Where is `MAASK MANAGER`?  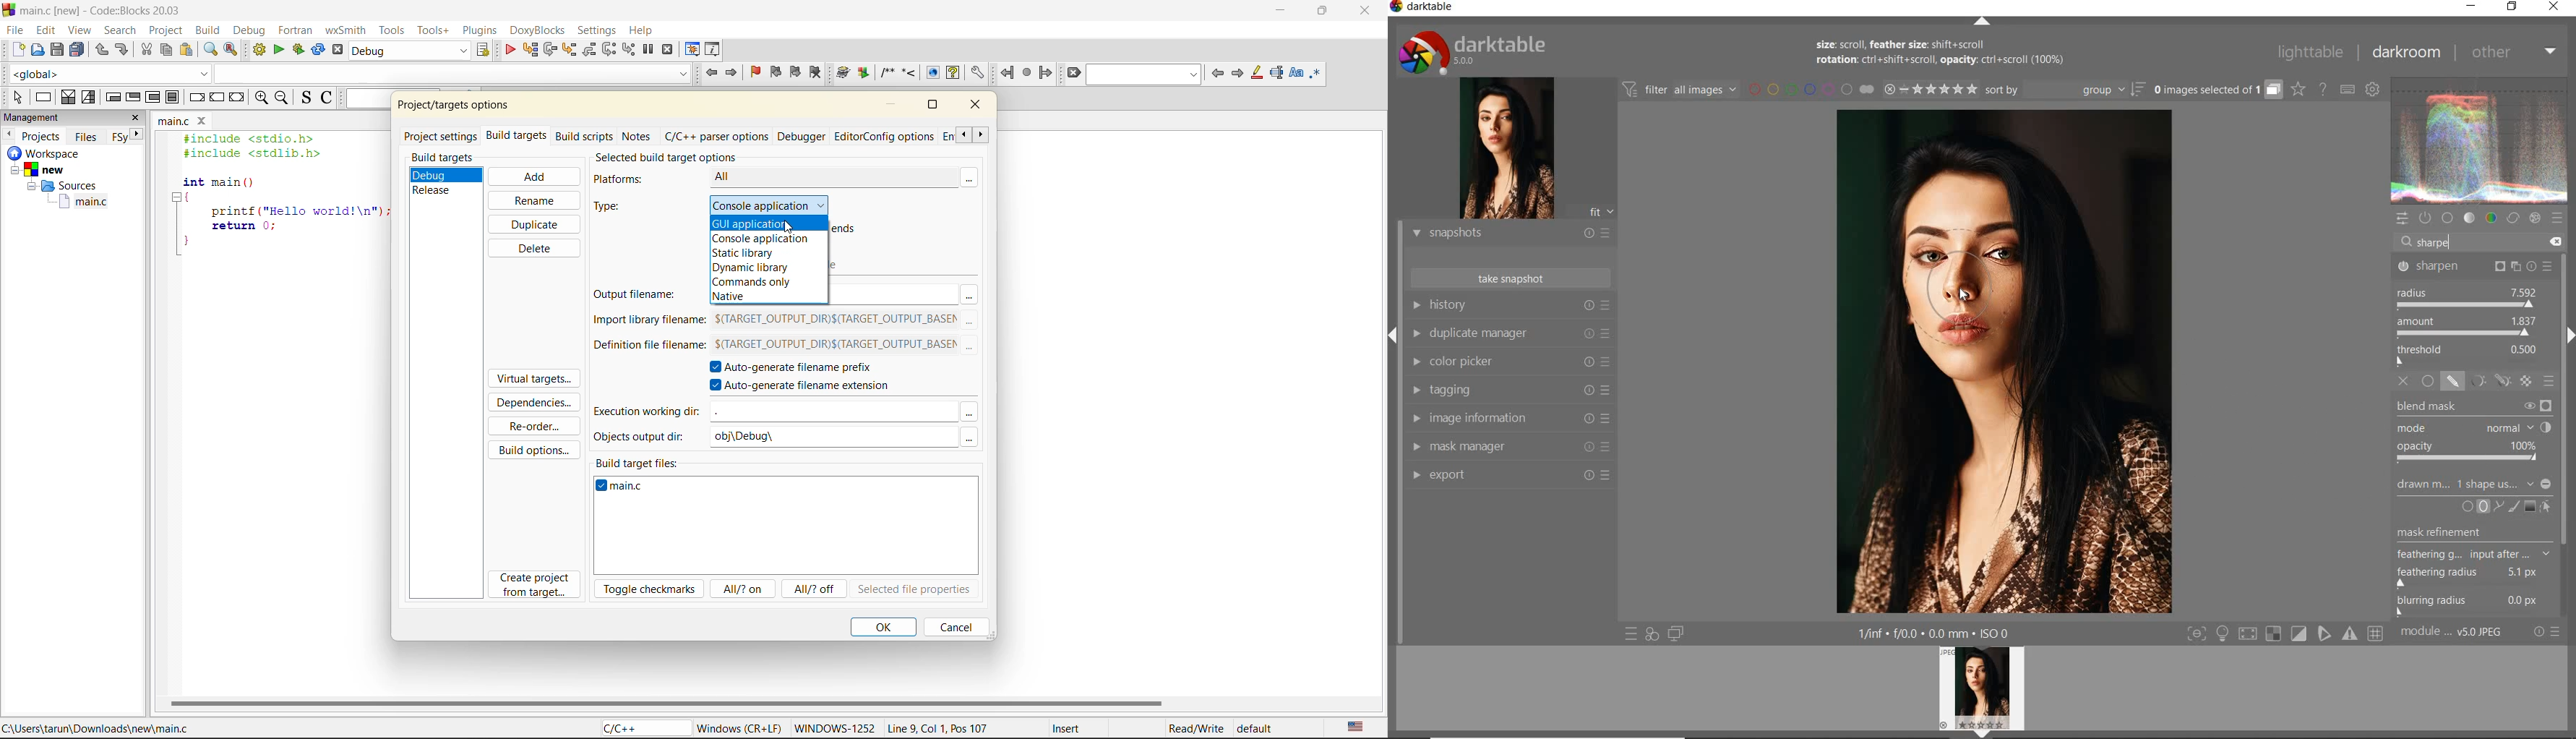
MAASK MANAGER is located at coordinates (1509, 447).